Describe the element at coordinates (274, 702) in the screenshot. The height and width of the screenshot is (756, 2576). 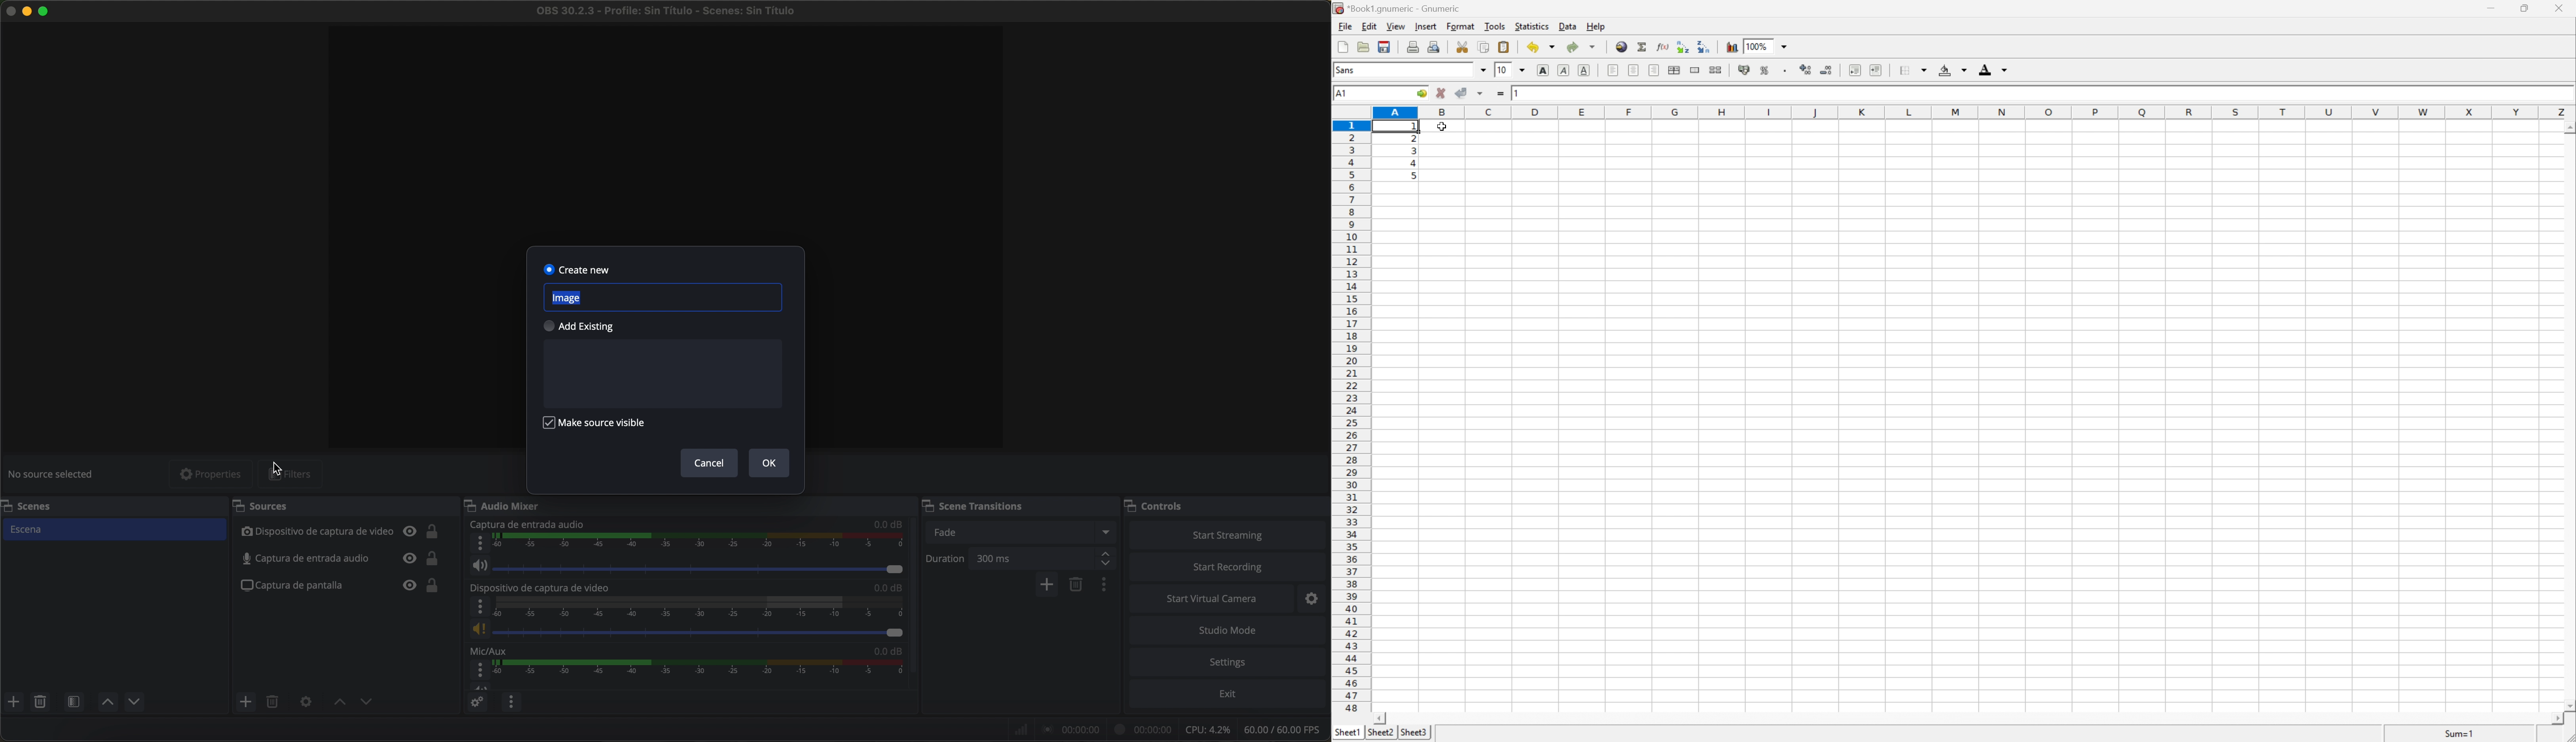
I see `remove selected source` at that location.